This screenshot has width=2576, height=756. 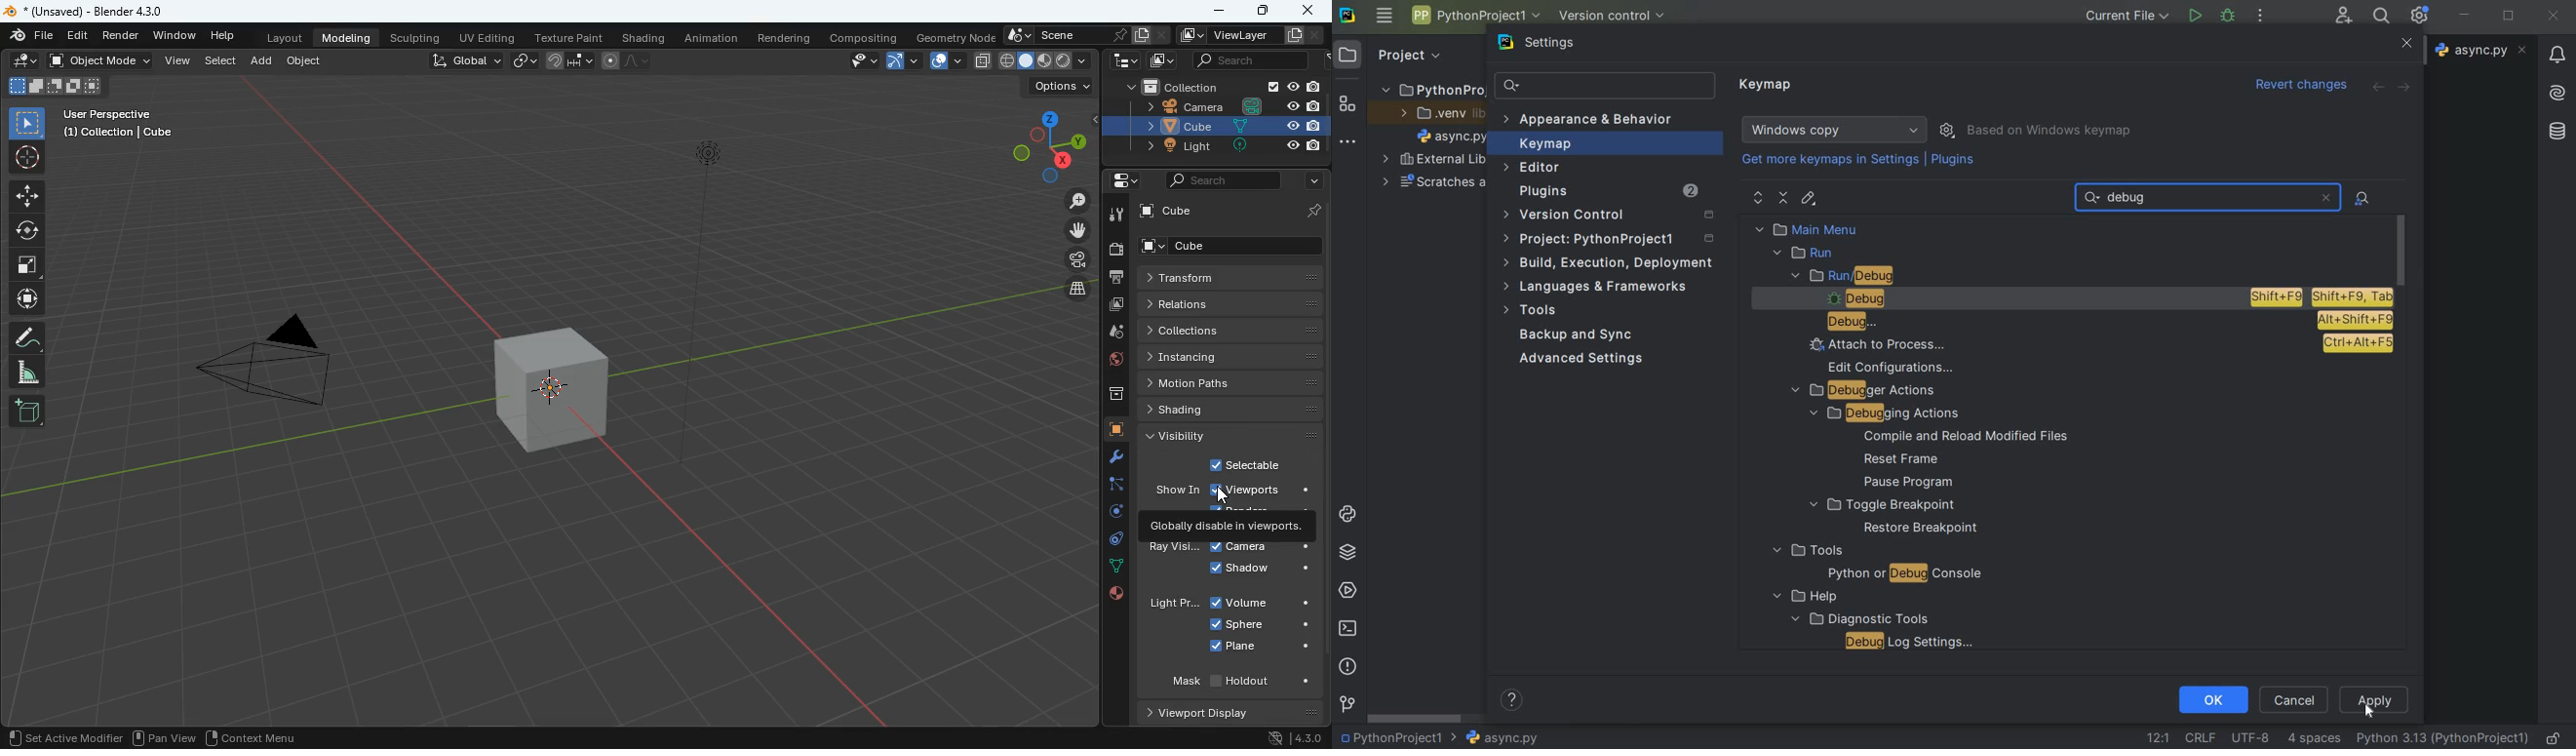 I want to click on file name, so click(x=2483, y=50).